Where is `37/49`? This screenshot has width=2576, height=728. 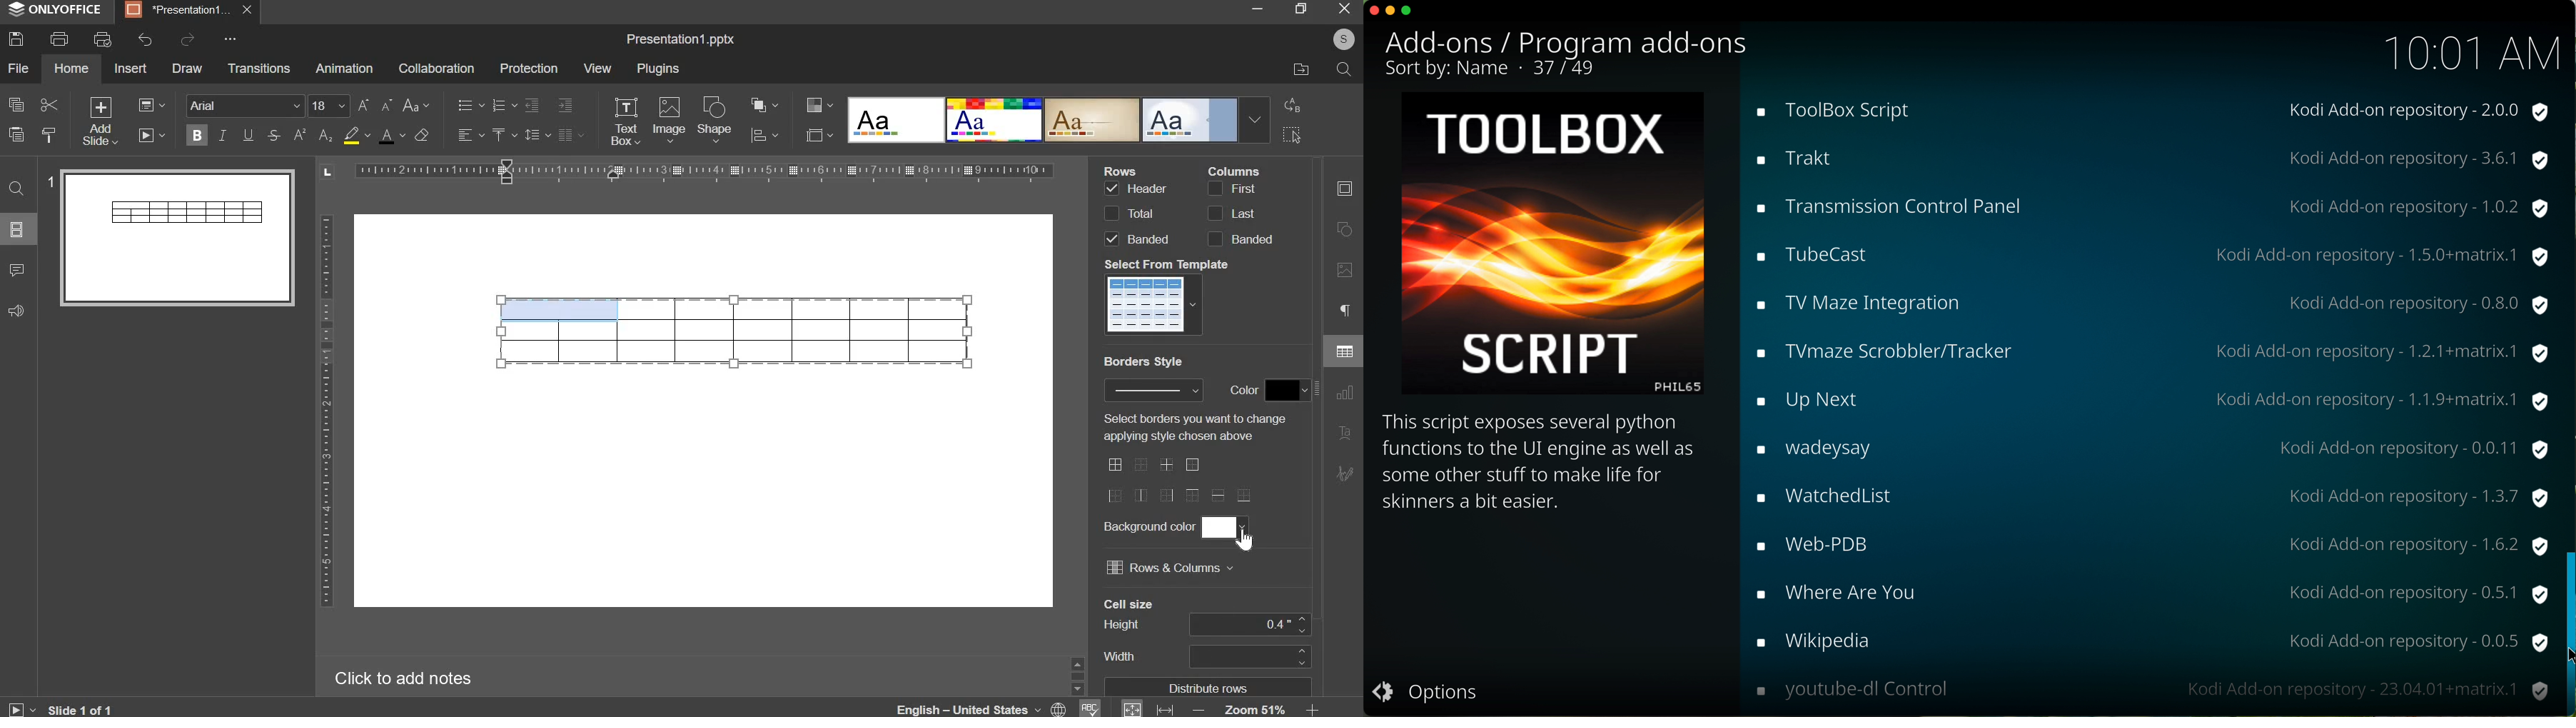
37/49 is located at coordinates (1569, 68).